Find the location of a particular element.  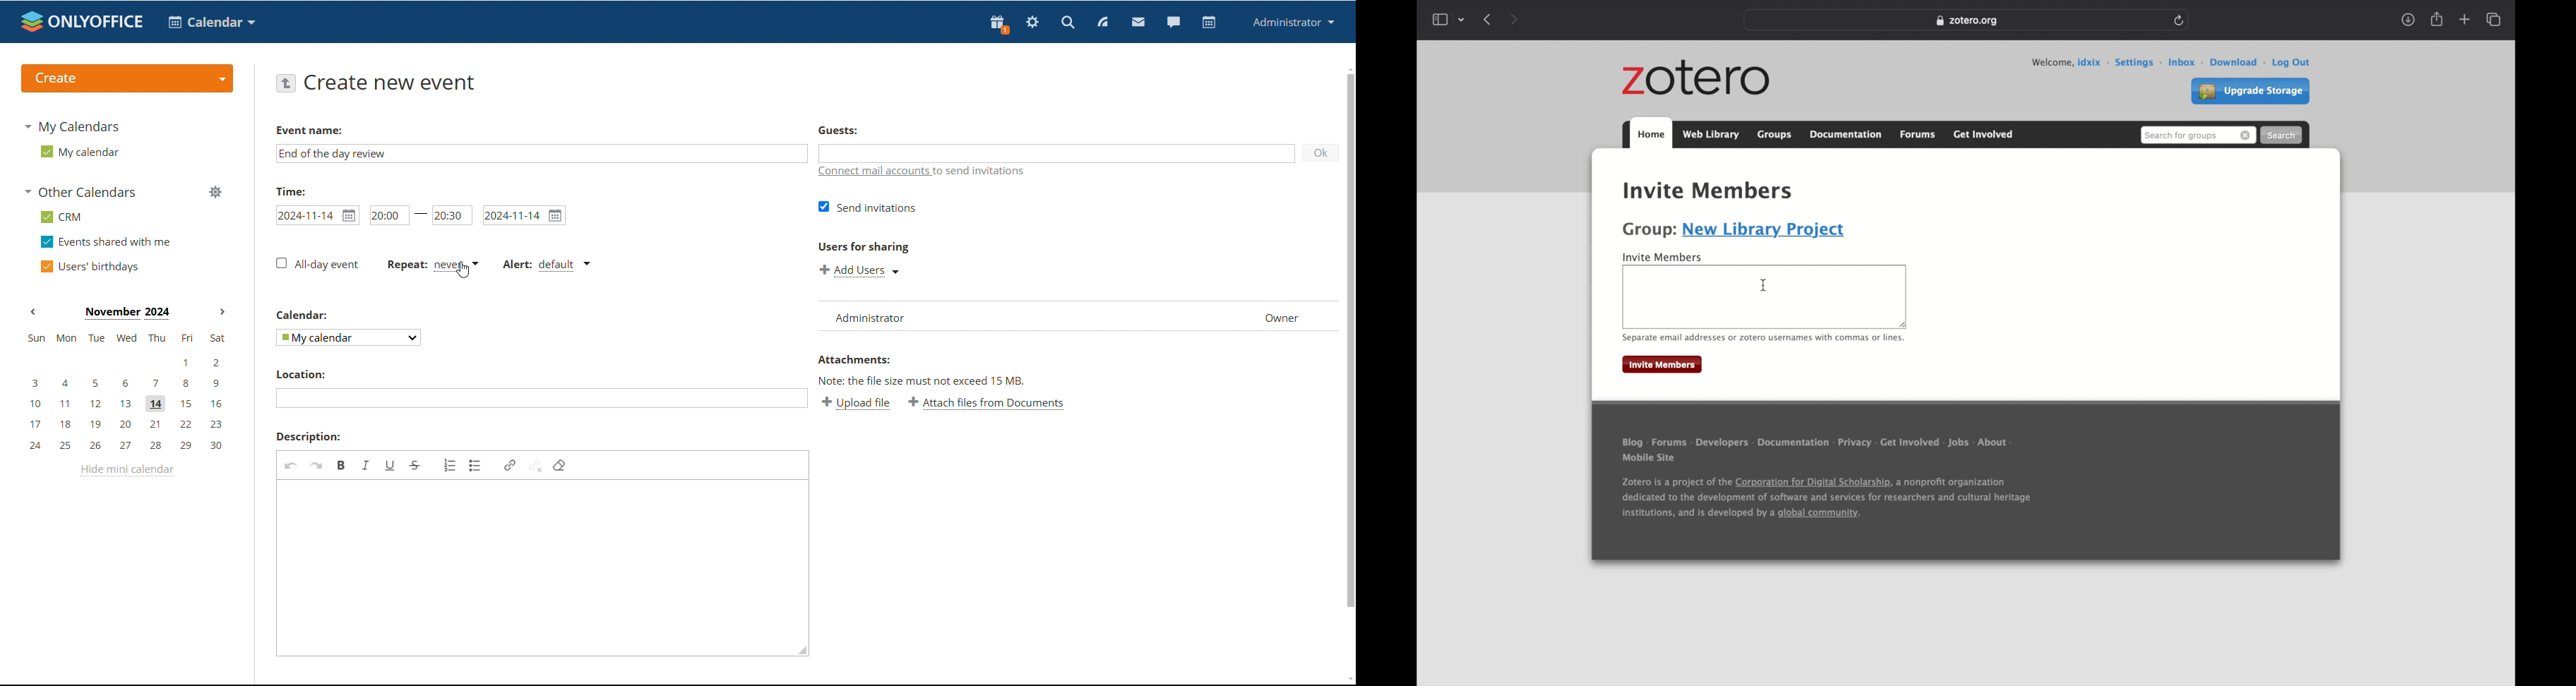

settings is located at coordinates (2138, 62).